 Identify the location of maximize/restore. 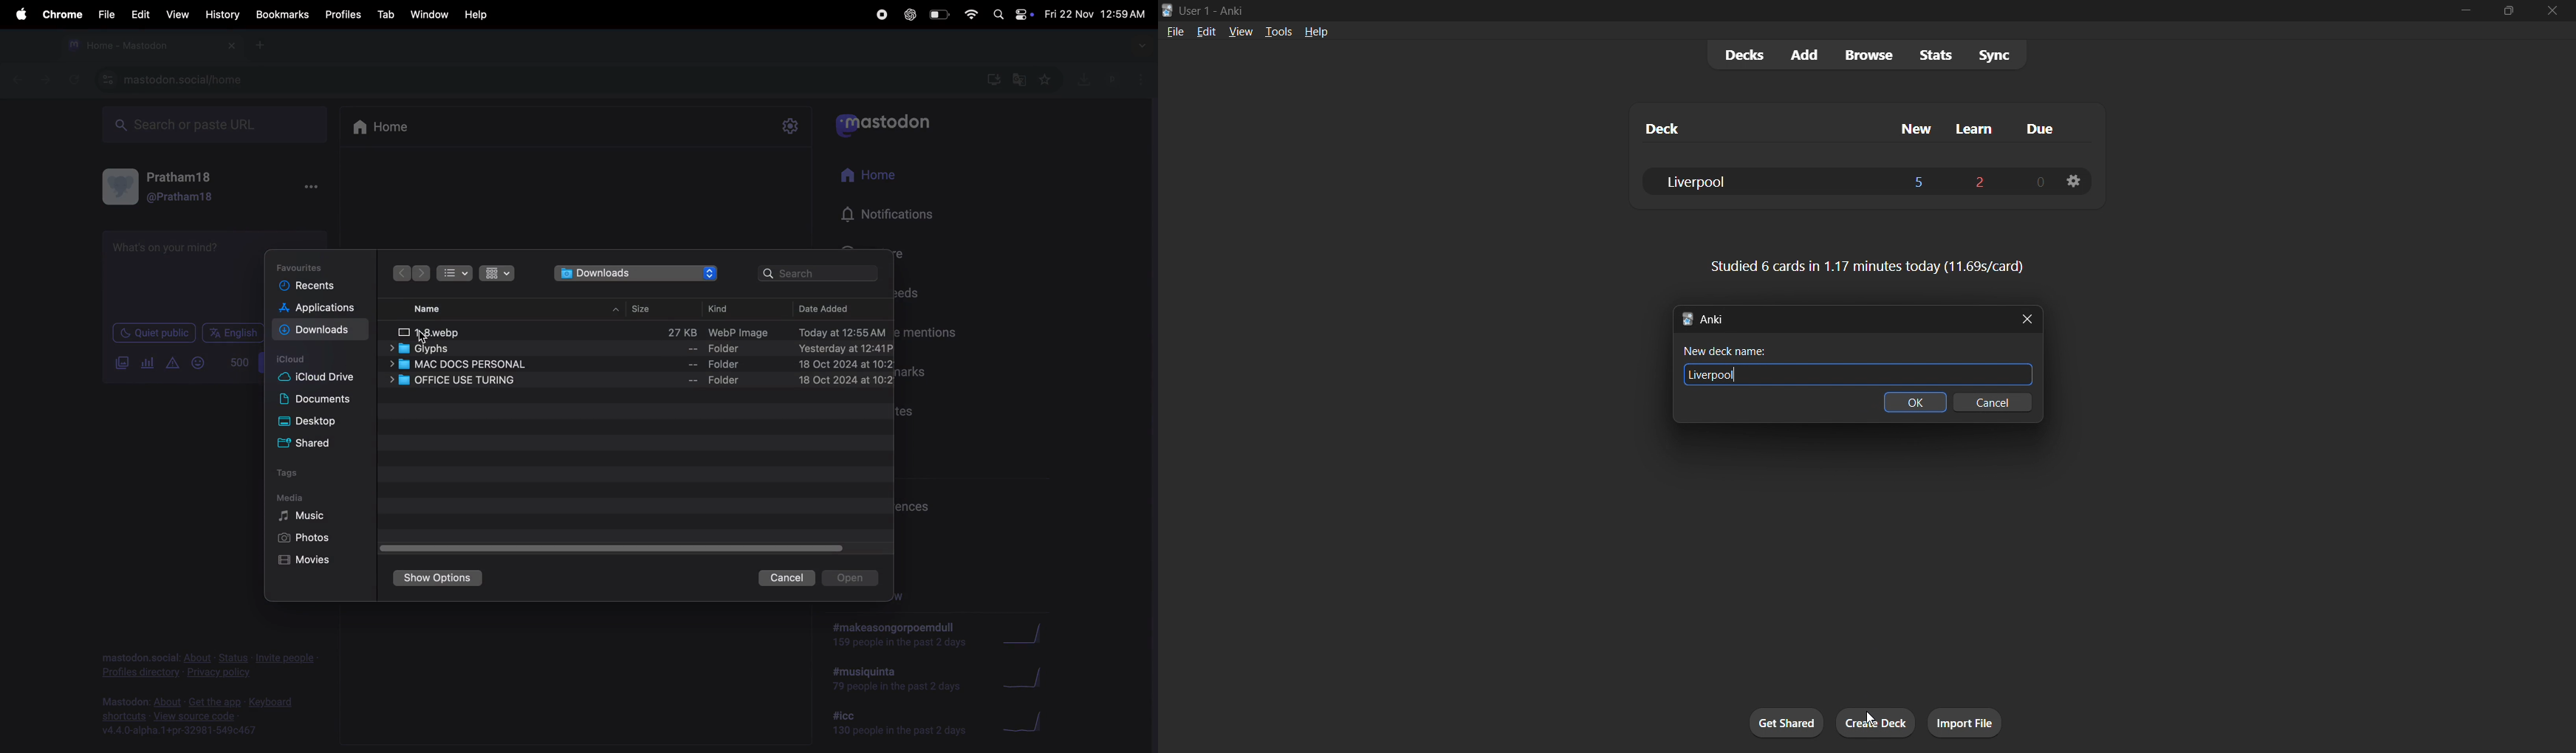
(2501, 13).